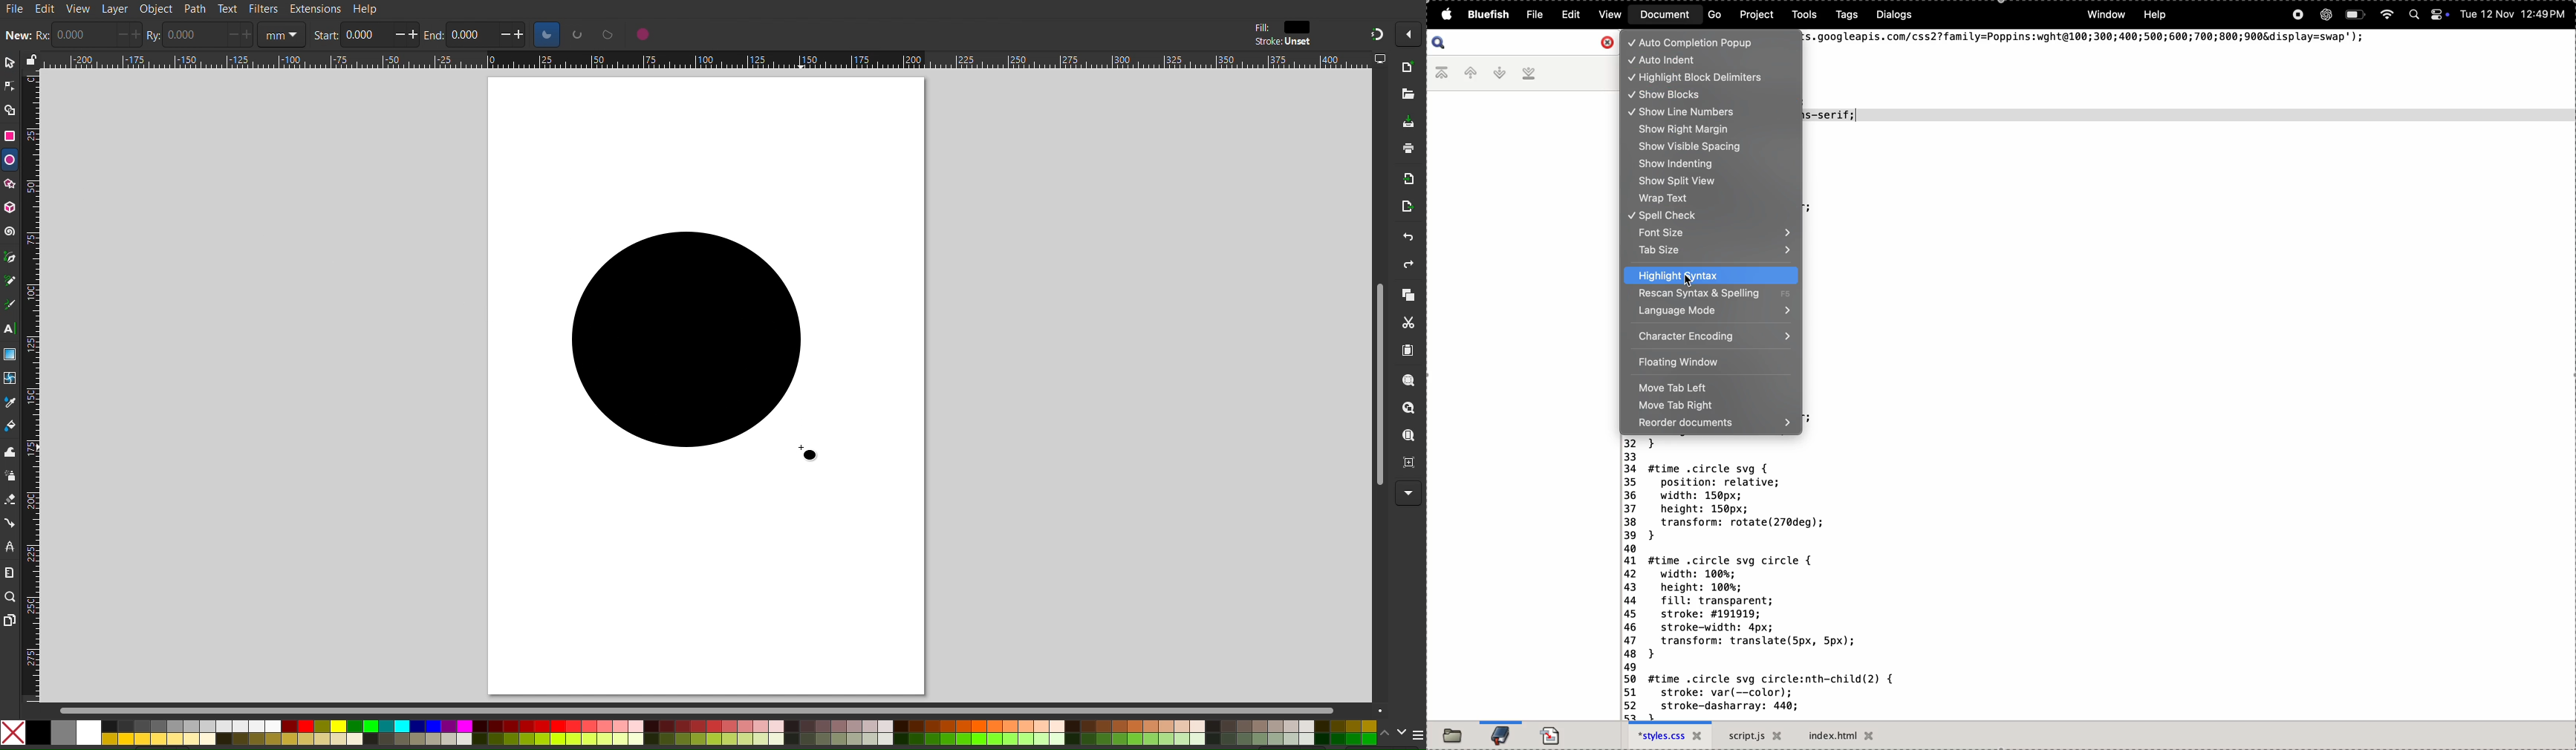  Describe the element at coordinates (1554, 732) in the screenshot. I see `open doc` at that location.